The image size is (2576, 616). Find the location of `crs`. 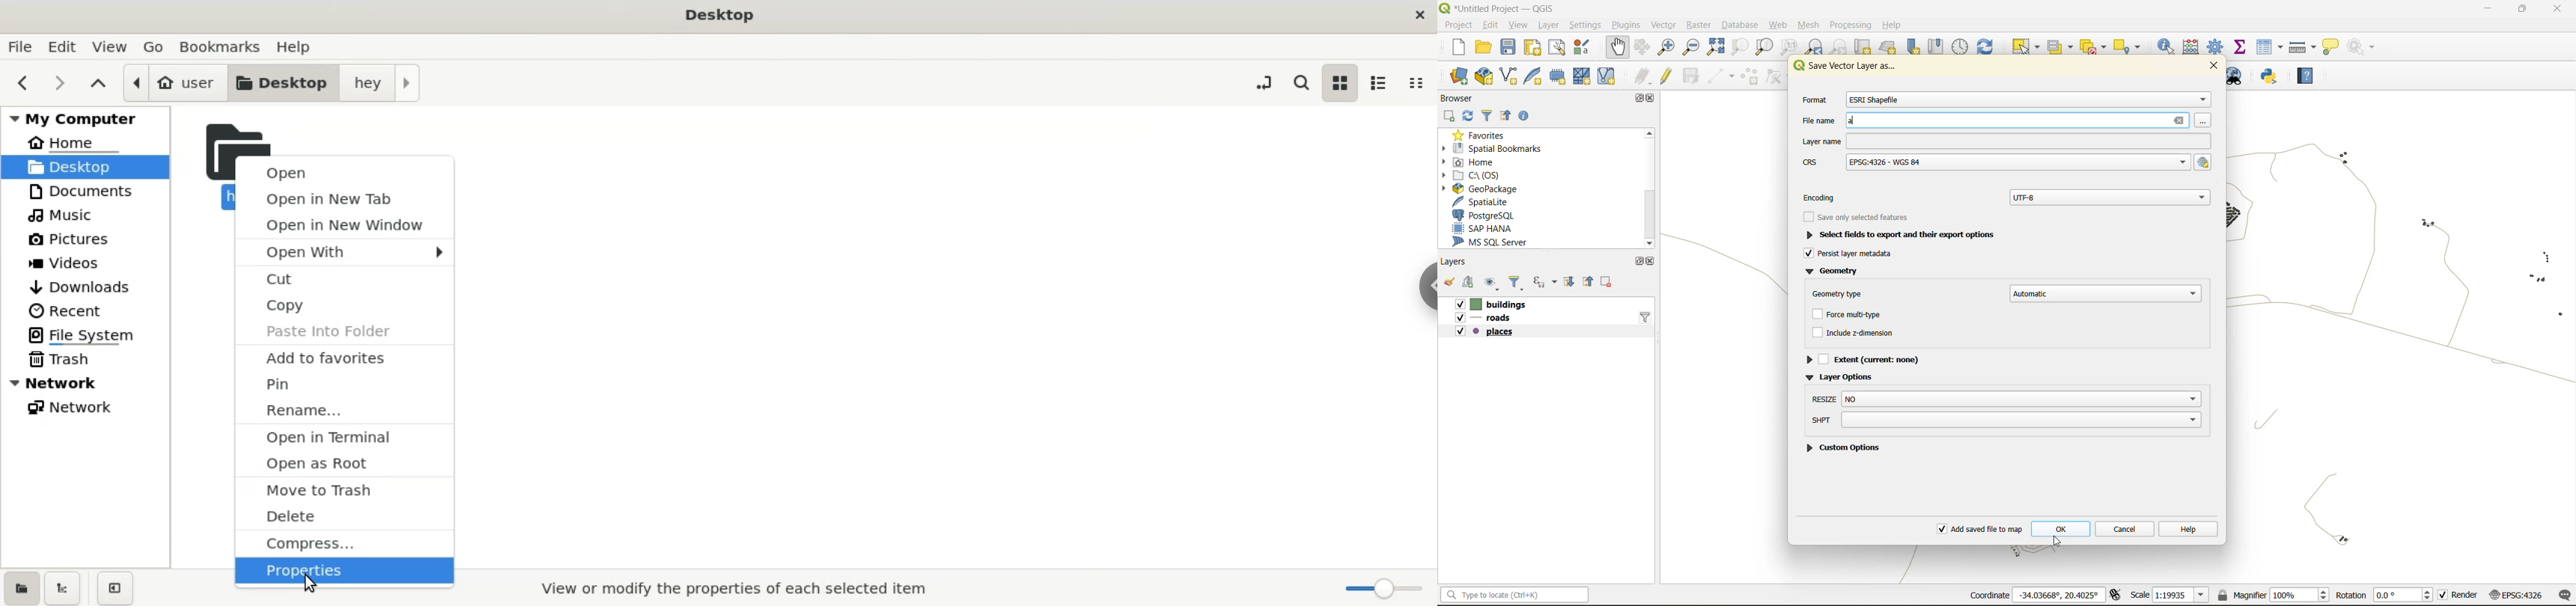

crs is located at coordinates (2516, 597).